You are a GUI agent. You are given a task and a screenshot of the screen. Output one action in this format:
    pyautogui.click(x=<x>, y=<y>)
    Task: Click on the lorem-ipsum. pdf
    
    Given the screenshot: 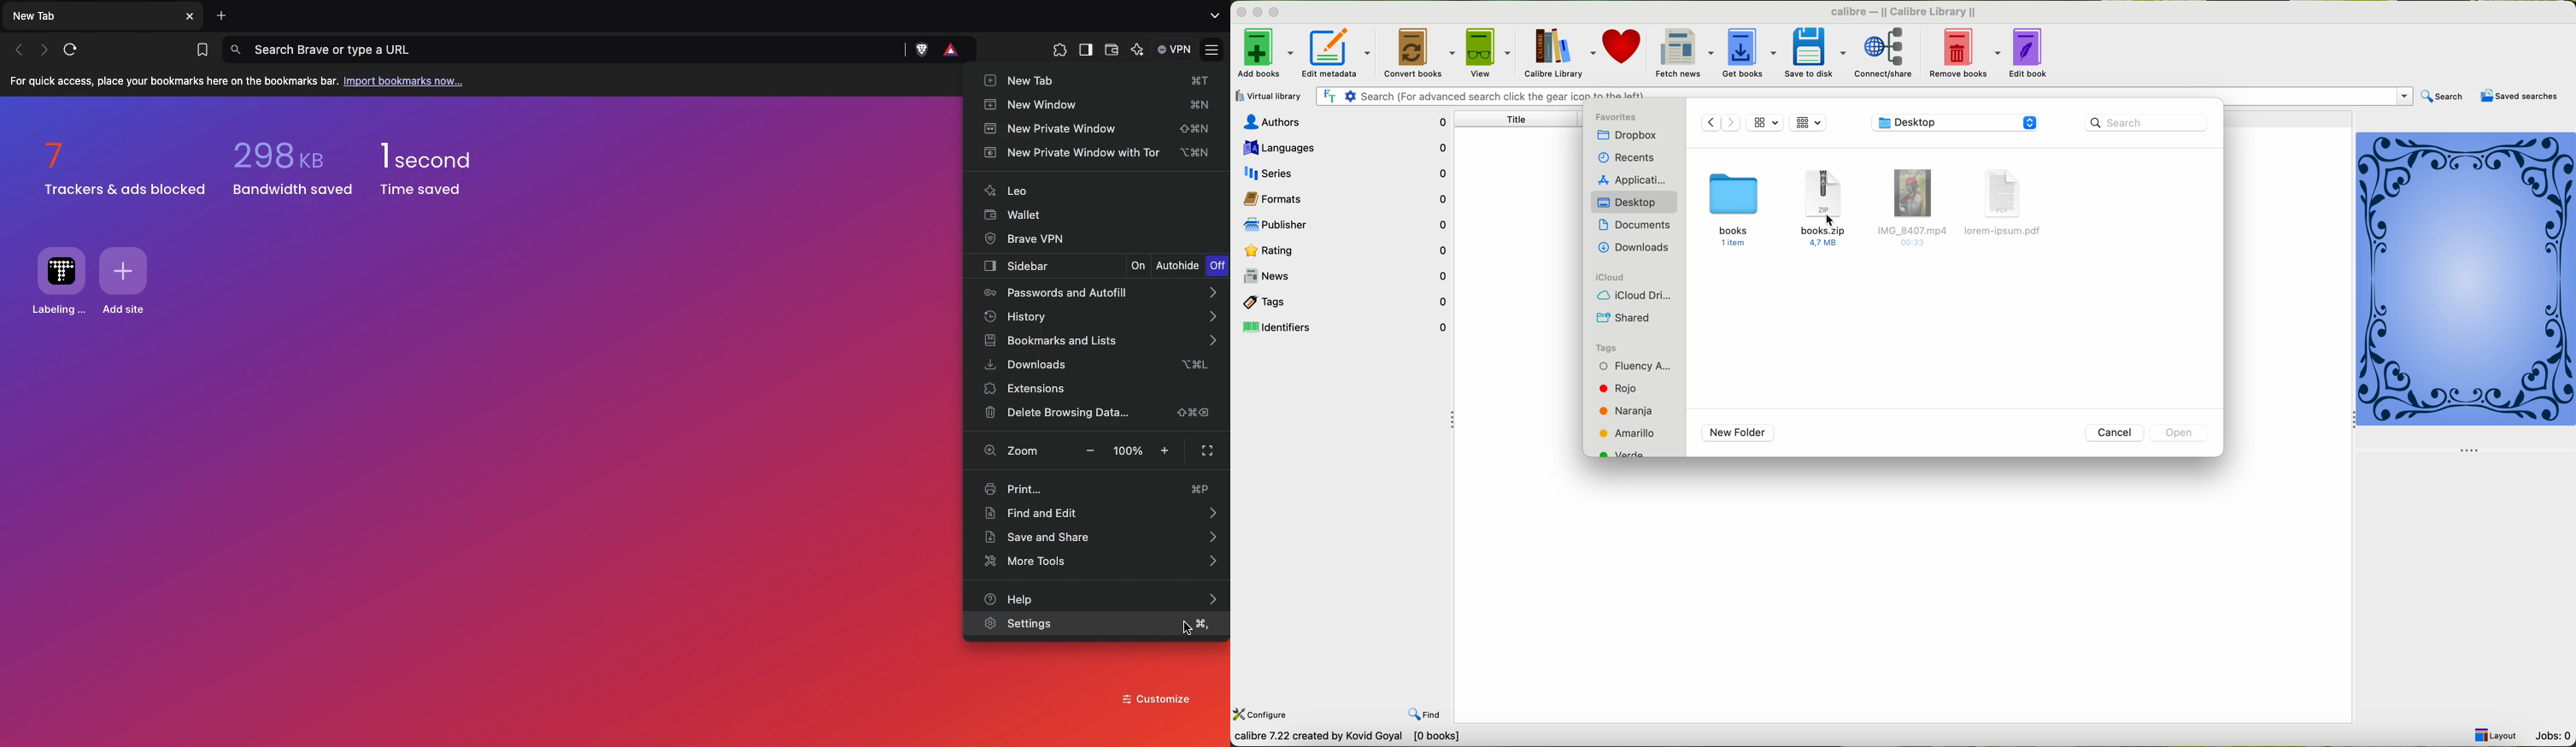 What is the action you would take?
    pyautogui.click(x=2007, y=207)
    